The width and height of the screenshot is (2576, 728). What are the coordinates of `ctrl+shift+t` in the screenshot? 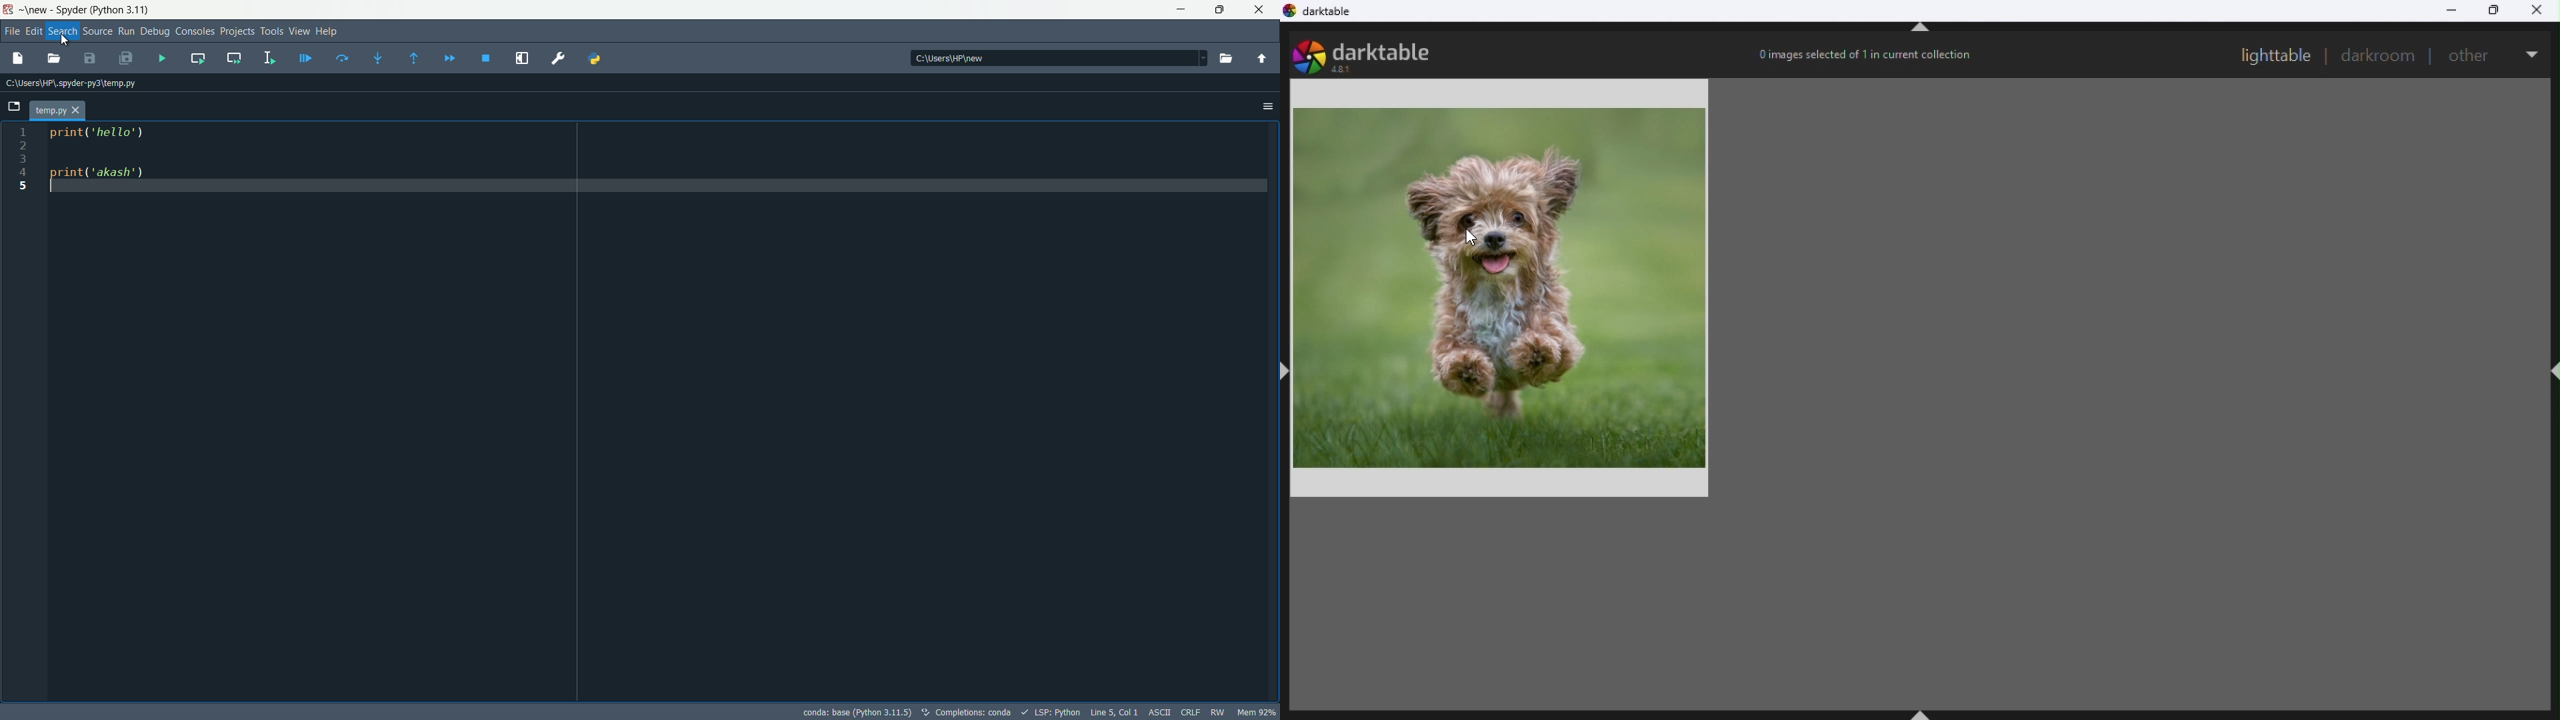 It's located at (1926, 30).